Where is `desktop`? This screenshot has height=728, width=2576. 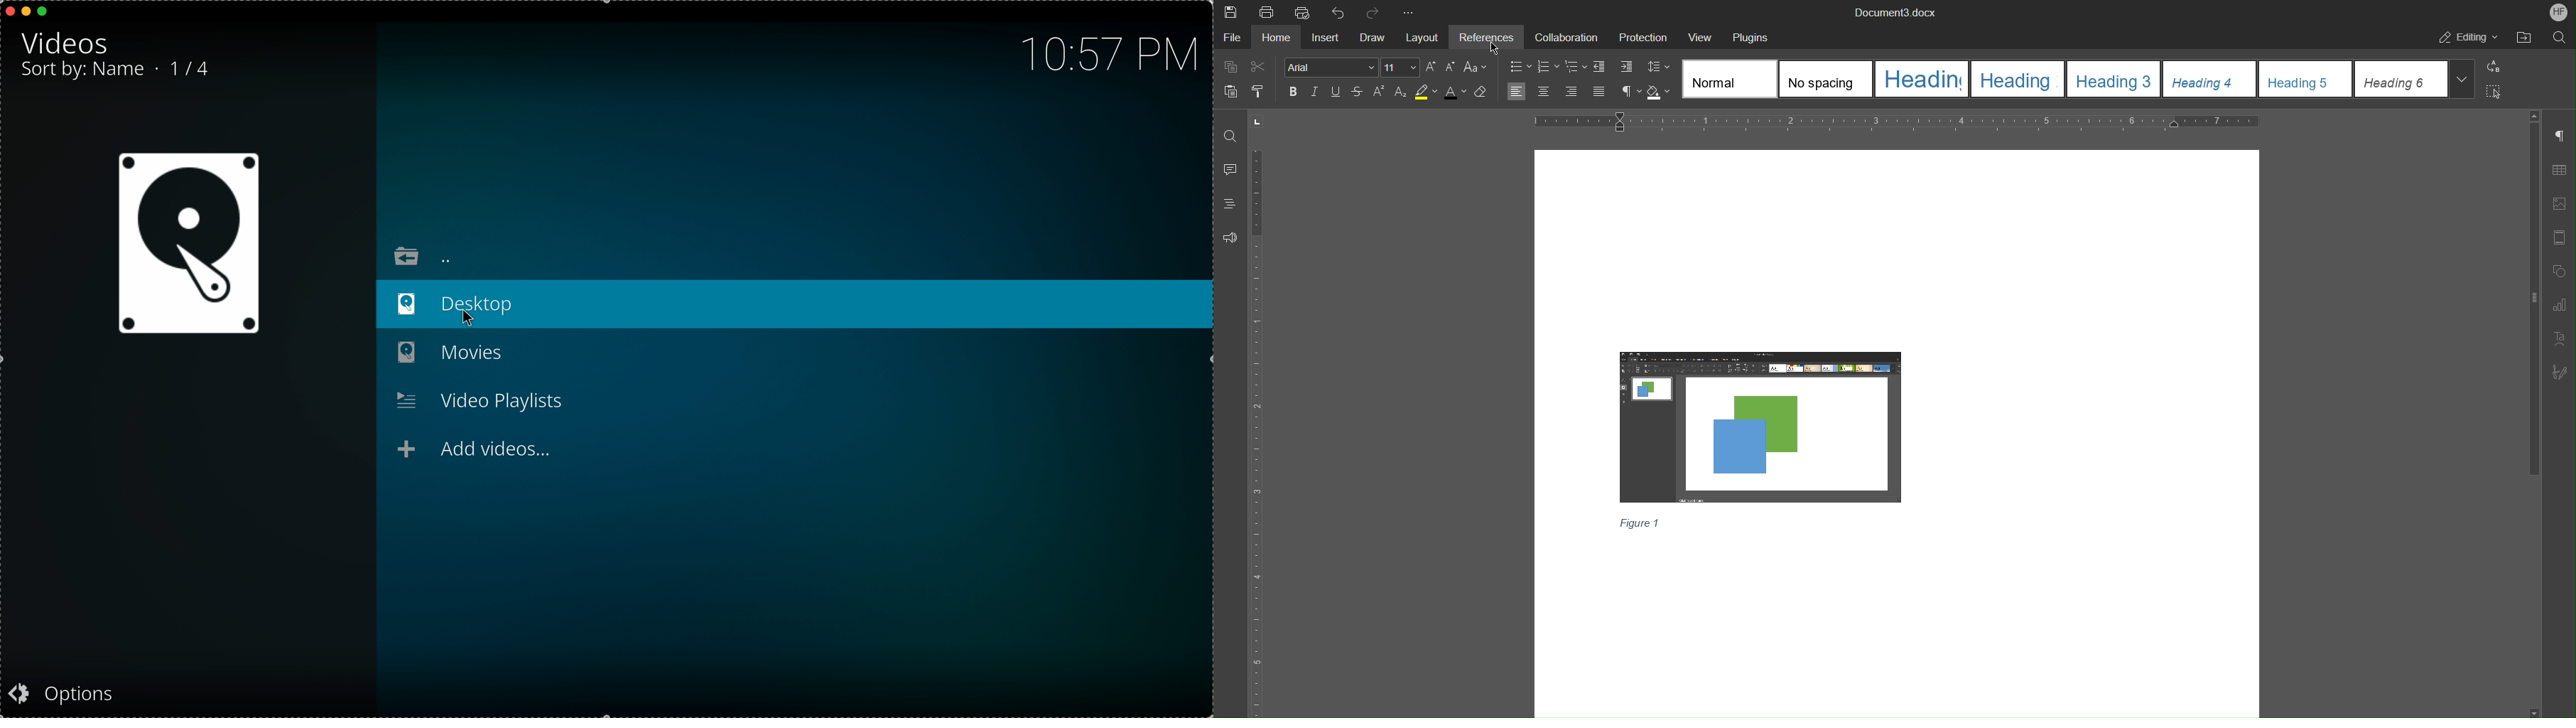
desktop is located at coordinates (791, 306).